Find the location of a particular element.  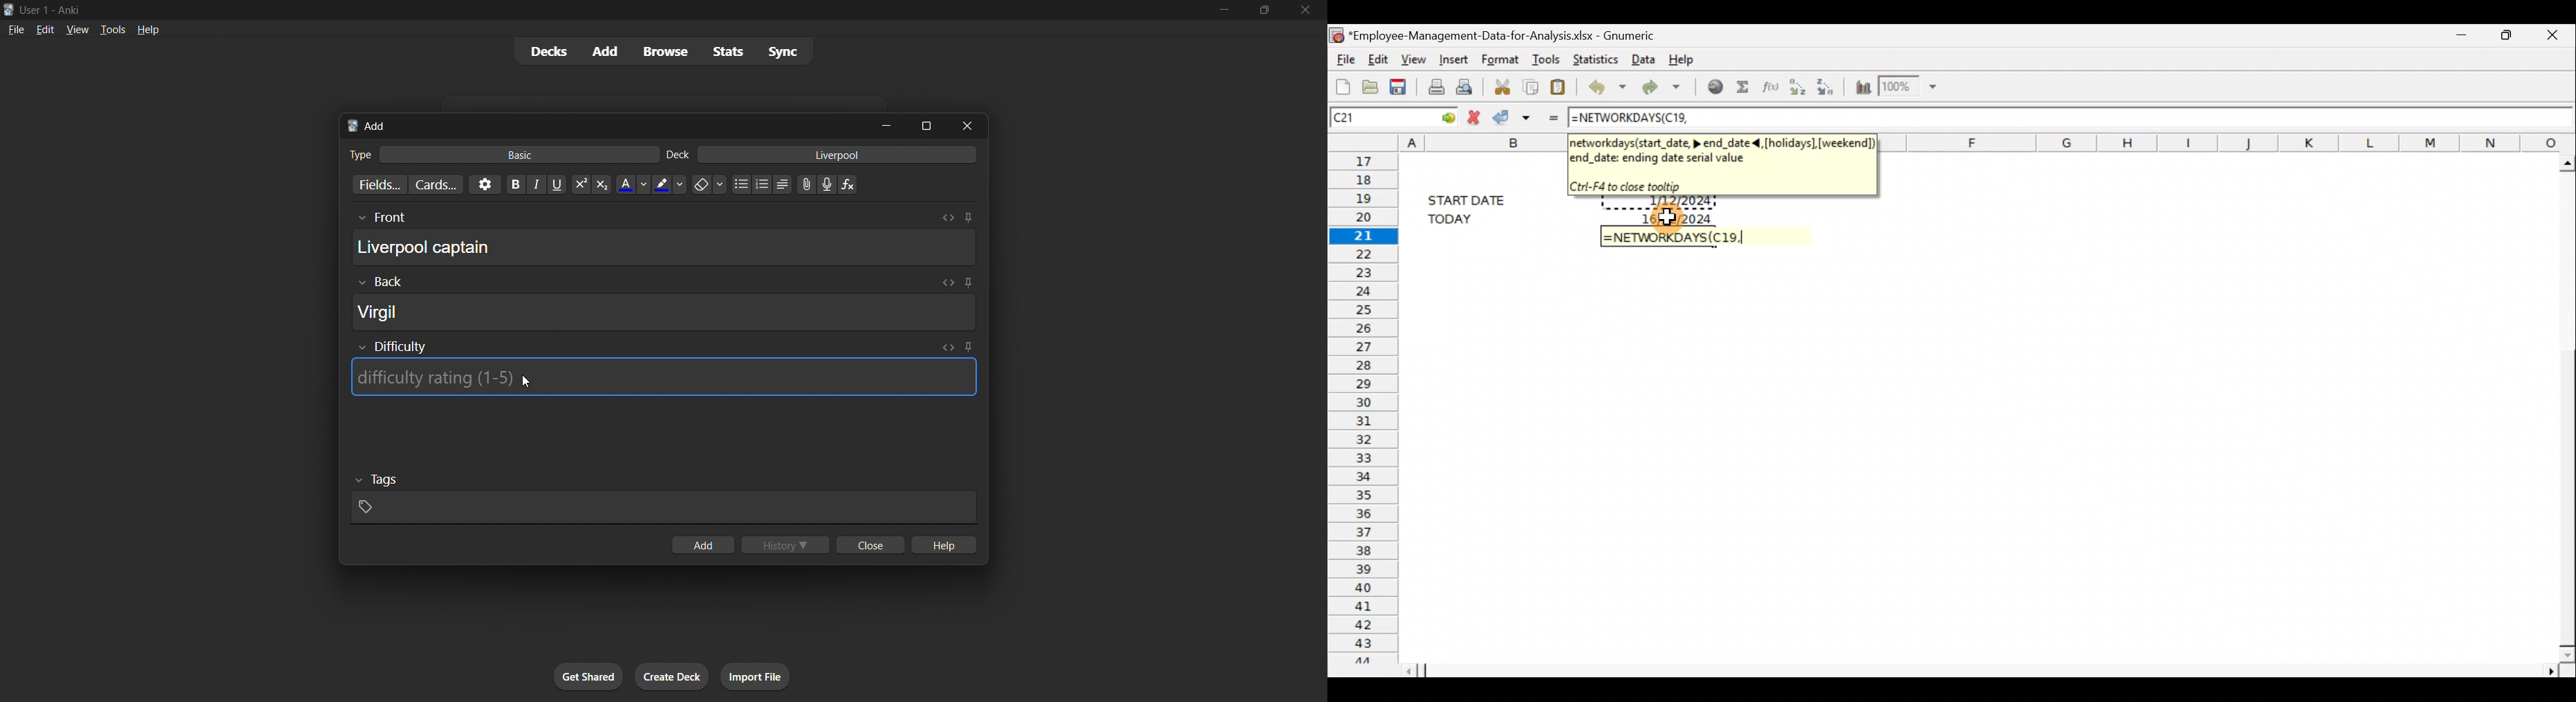

=NETWORKDAYS(C19, is located at coordinates (1629, 119).